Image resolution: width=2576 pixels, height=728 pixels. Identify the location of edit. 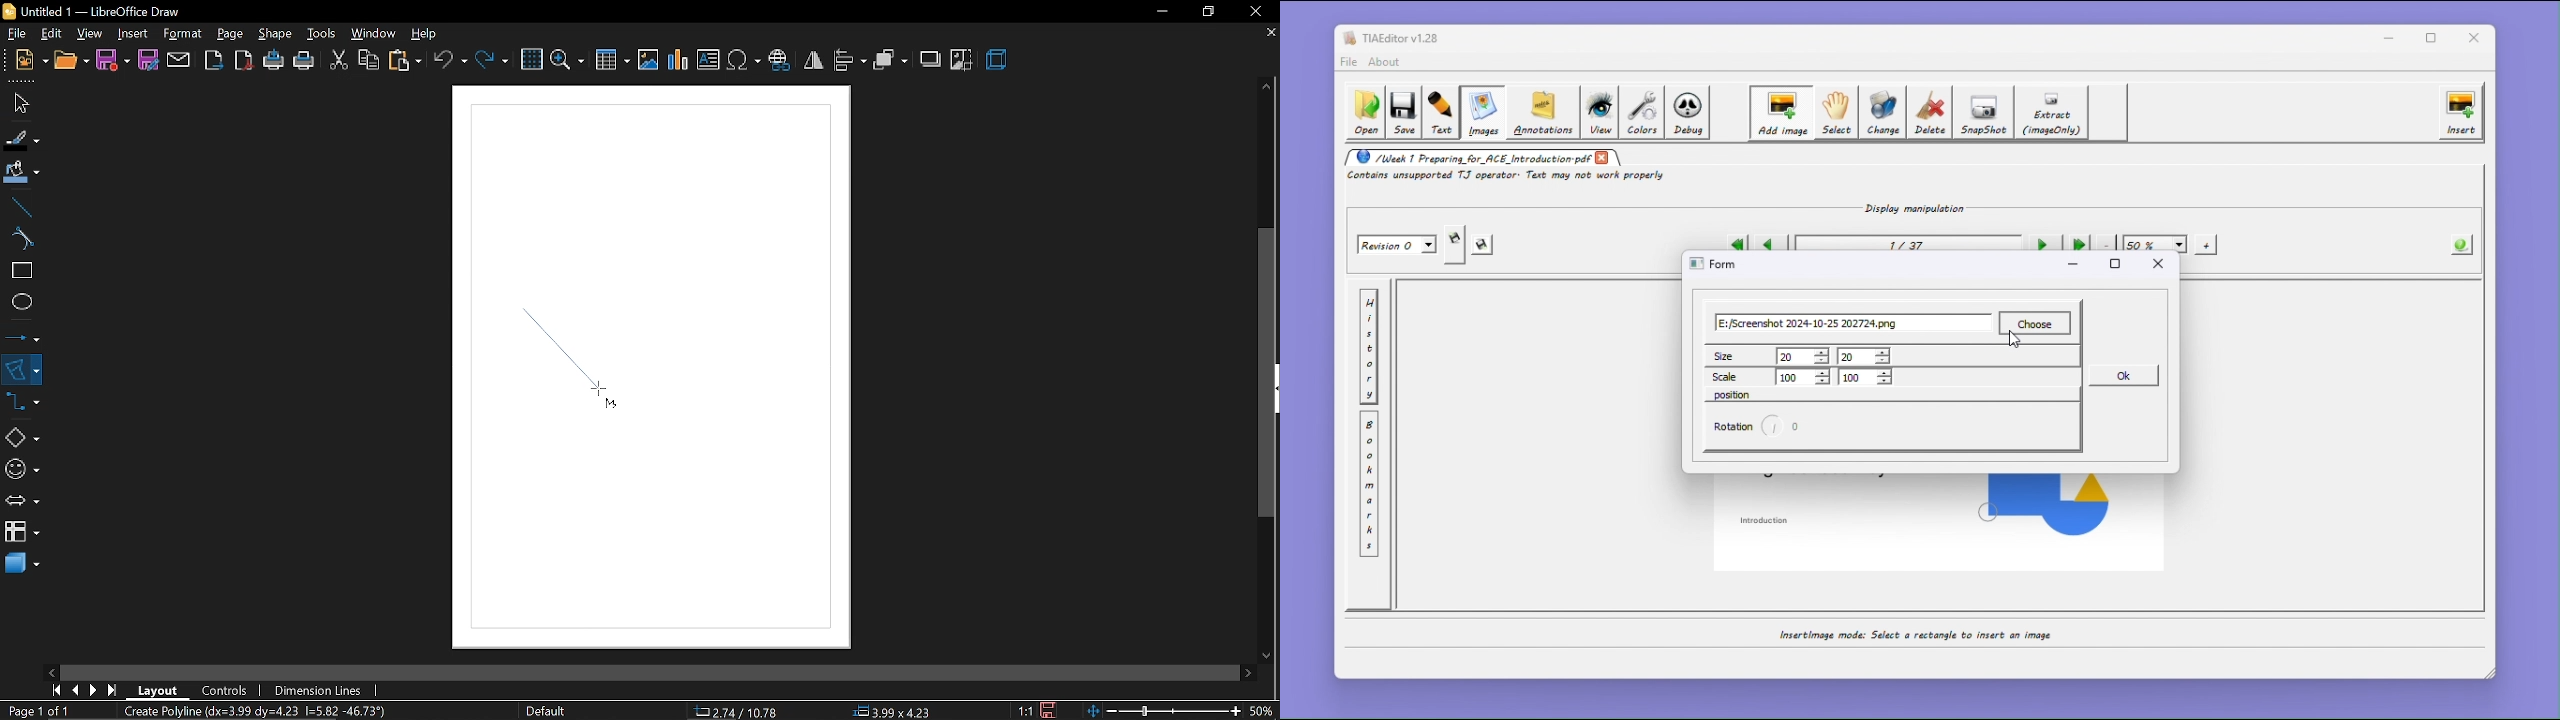
(54, 33).